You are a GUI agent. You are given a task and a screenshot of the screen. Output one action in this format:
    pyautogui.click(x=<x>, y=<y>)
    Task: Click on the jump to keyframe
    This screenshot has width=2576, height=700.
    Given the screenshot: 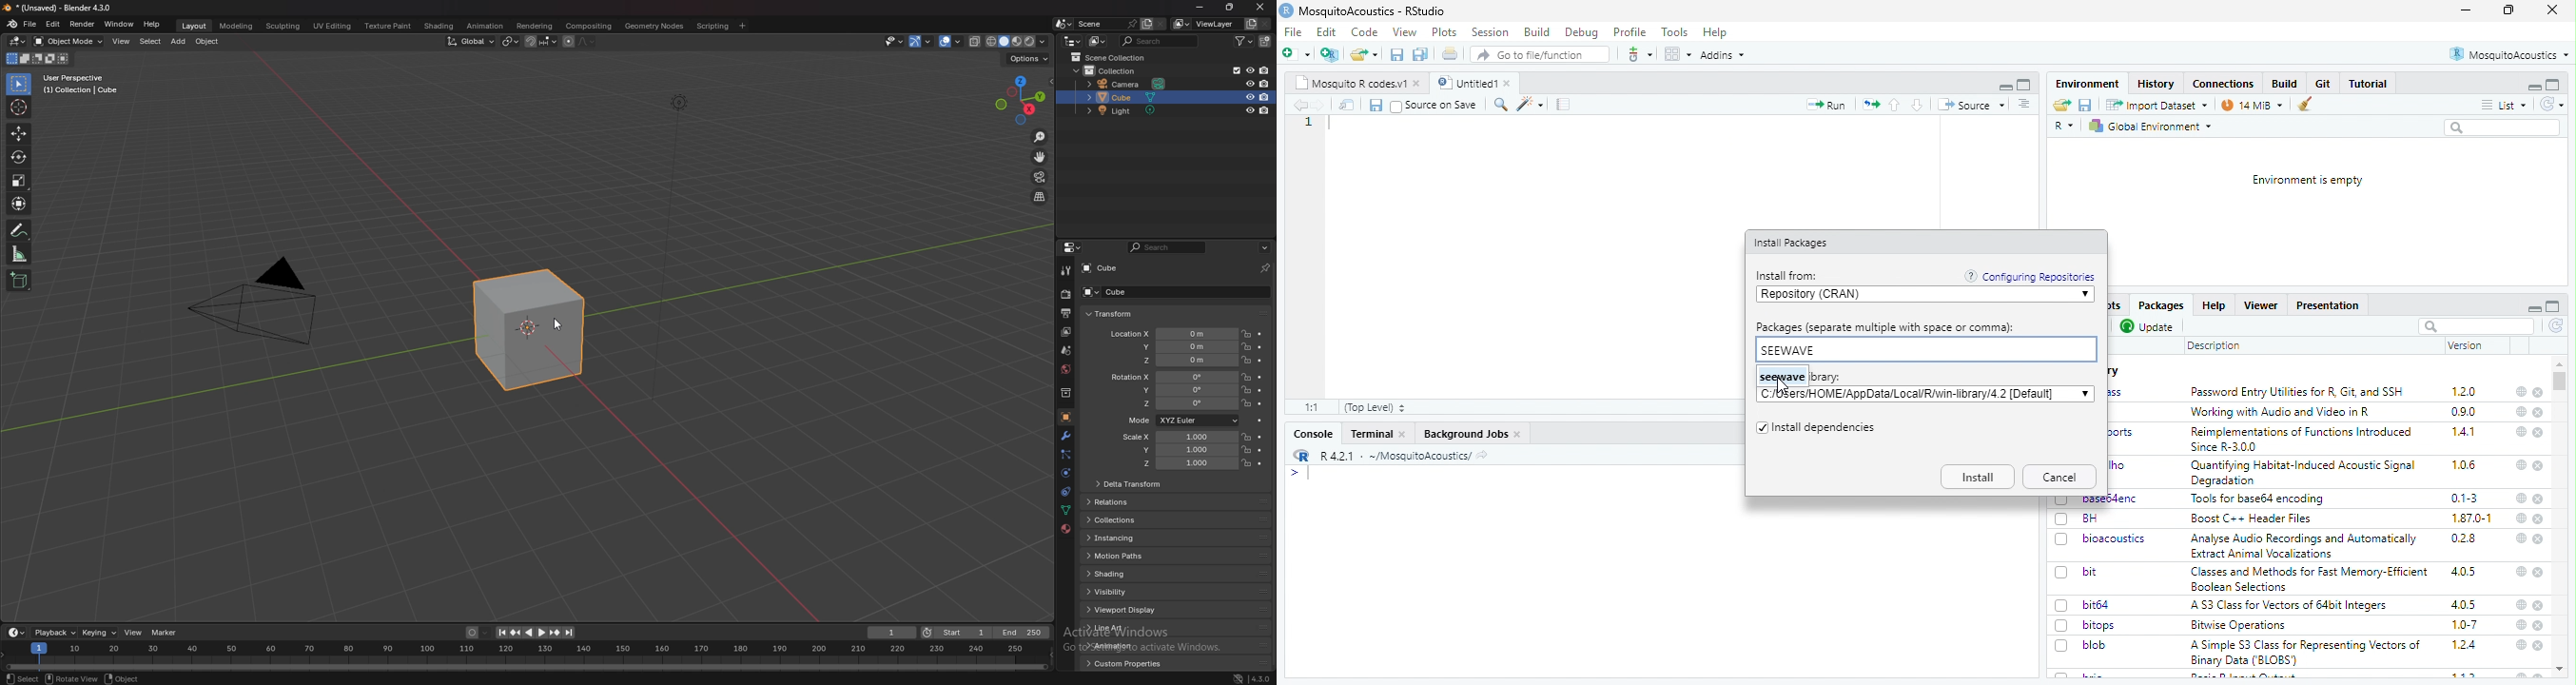 What is the action you would take?
    pyautogui.click(x=555, y=632)
    